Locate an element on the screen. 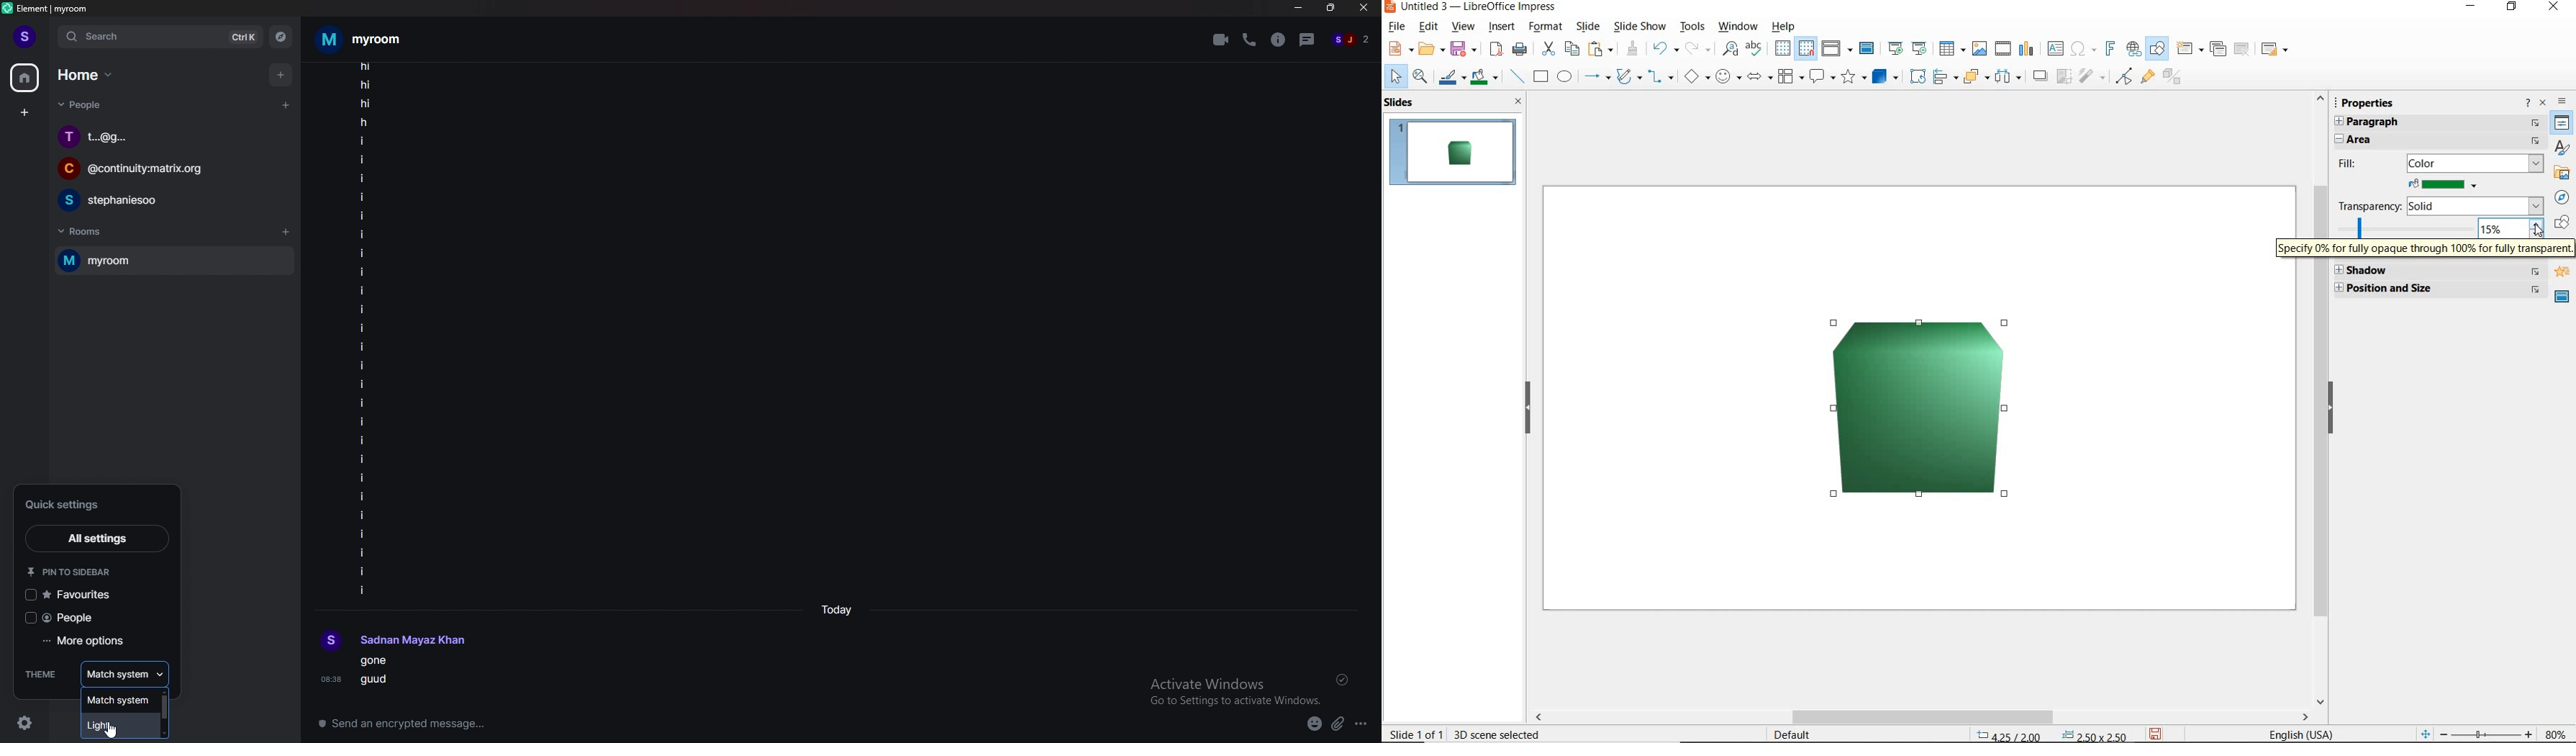  chat is located at coordinates (169, 136).